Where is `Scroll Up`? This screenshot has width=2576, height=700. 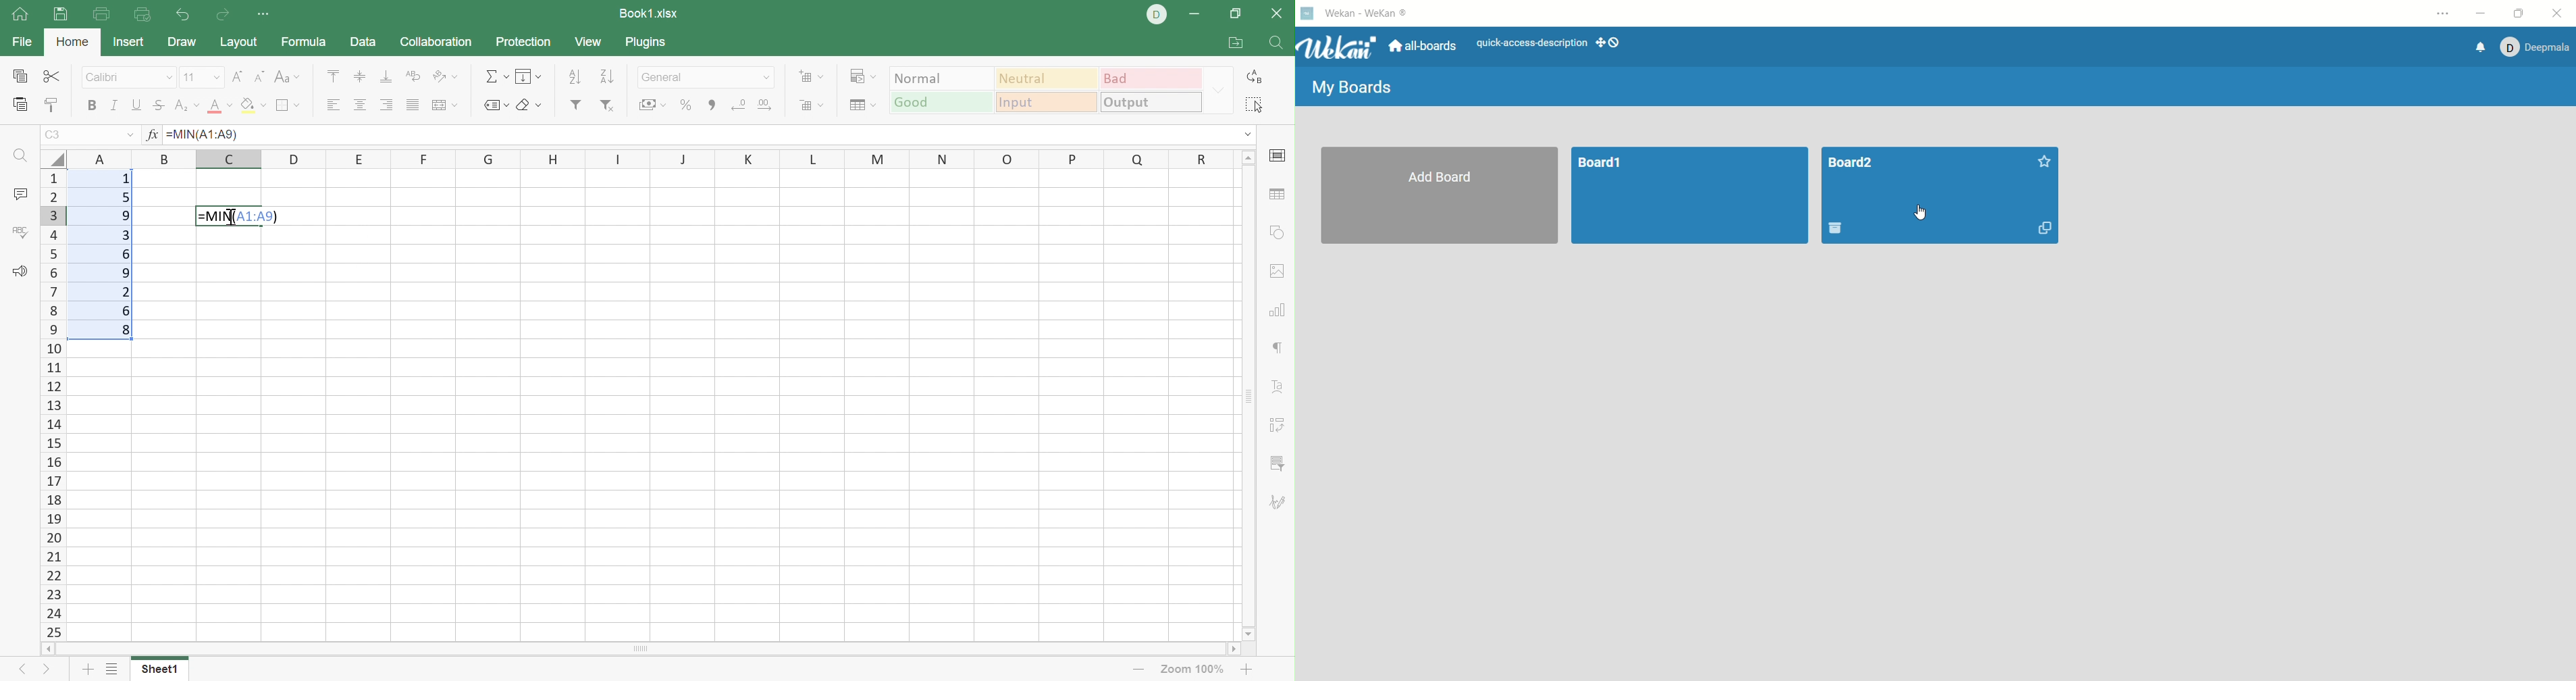
Scroll Up is located at coordinates (1248, 158).